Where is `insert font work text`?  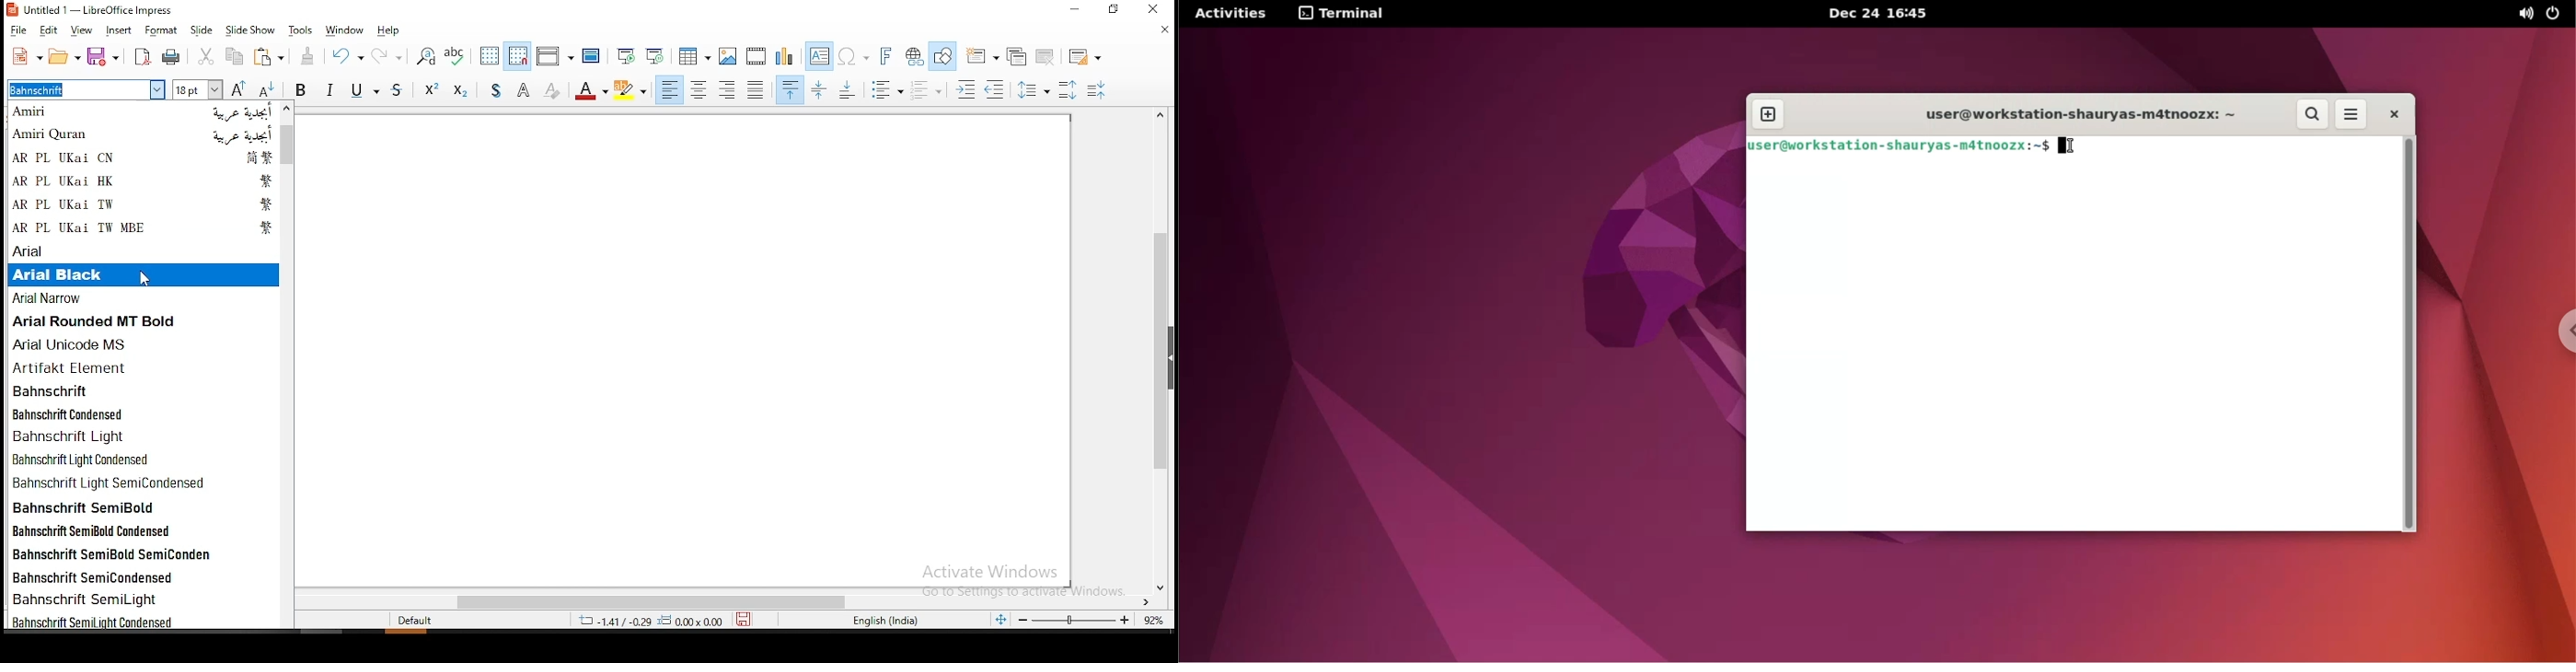 insert font work text is located at coordinates (888, 57).